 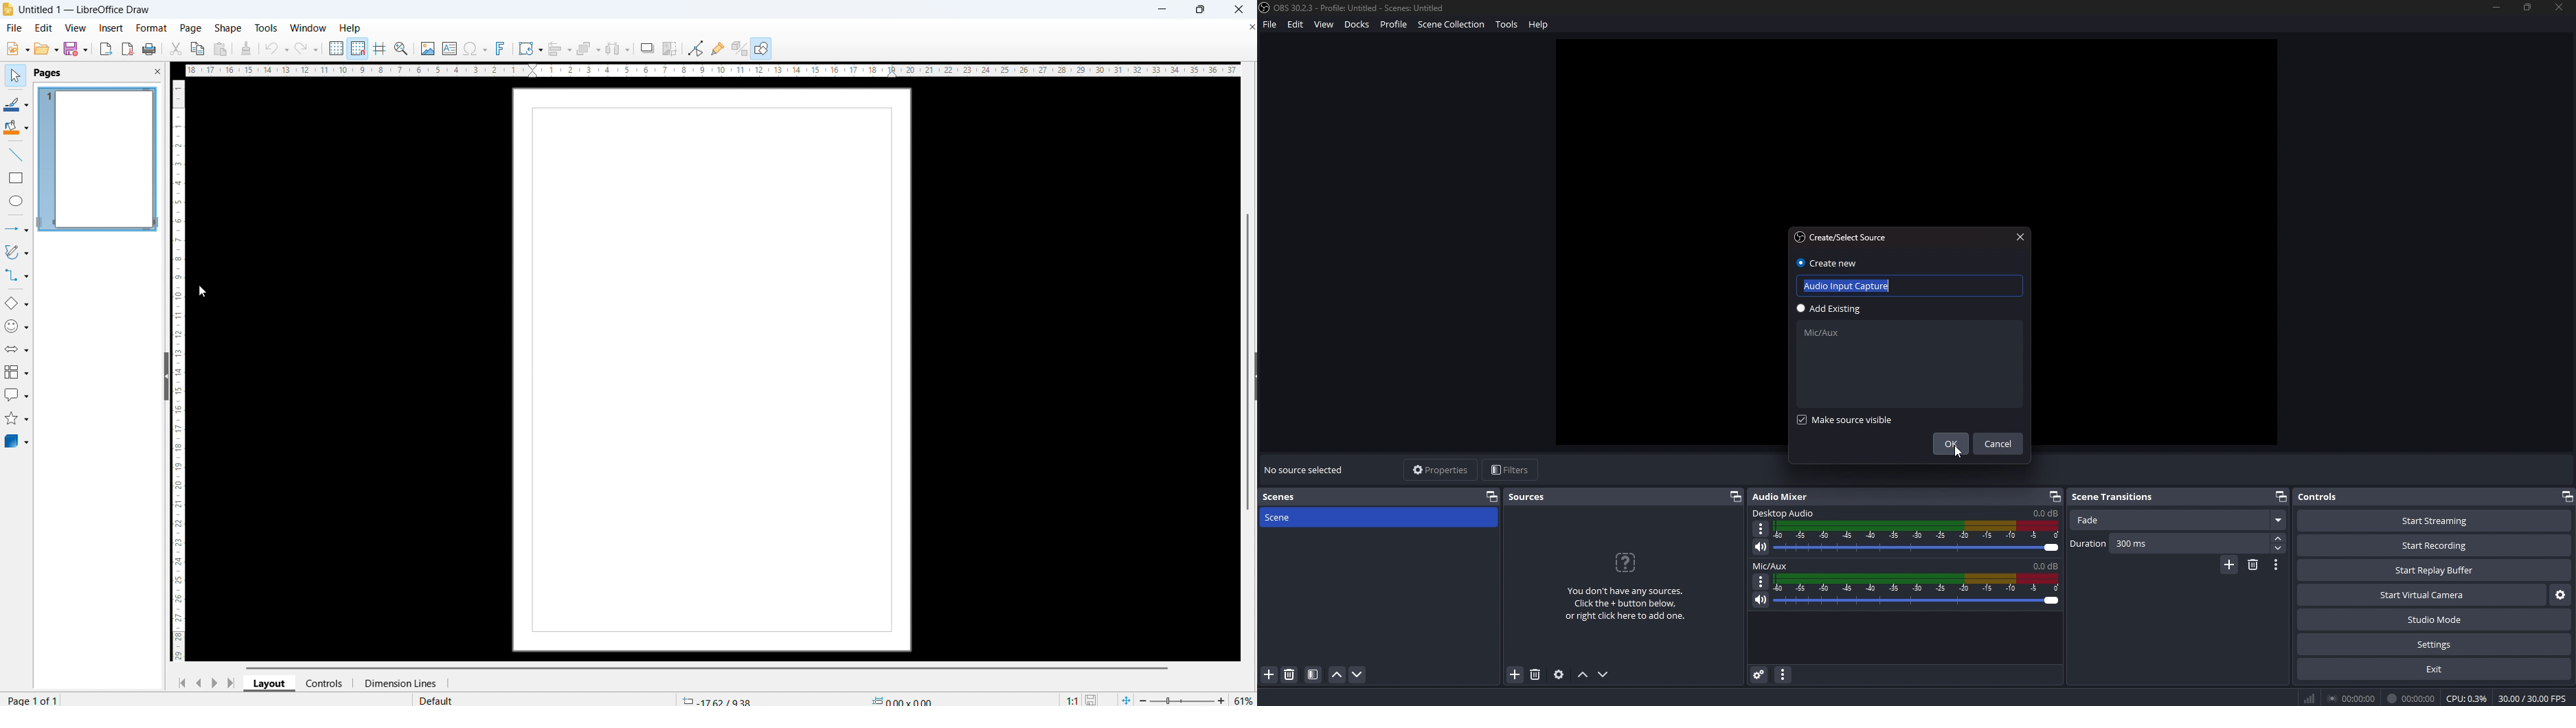 I want to click on basic shapes, so click(x=16, y=304).